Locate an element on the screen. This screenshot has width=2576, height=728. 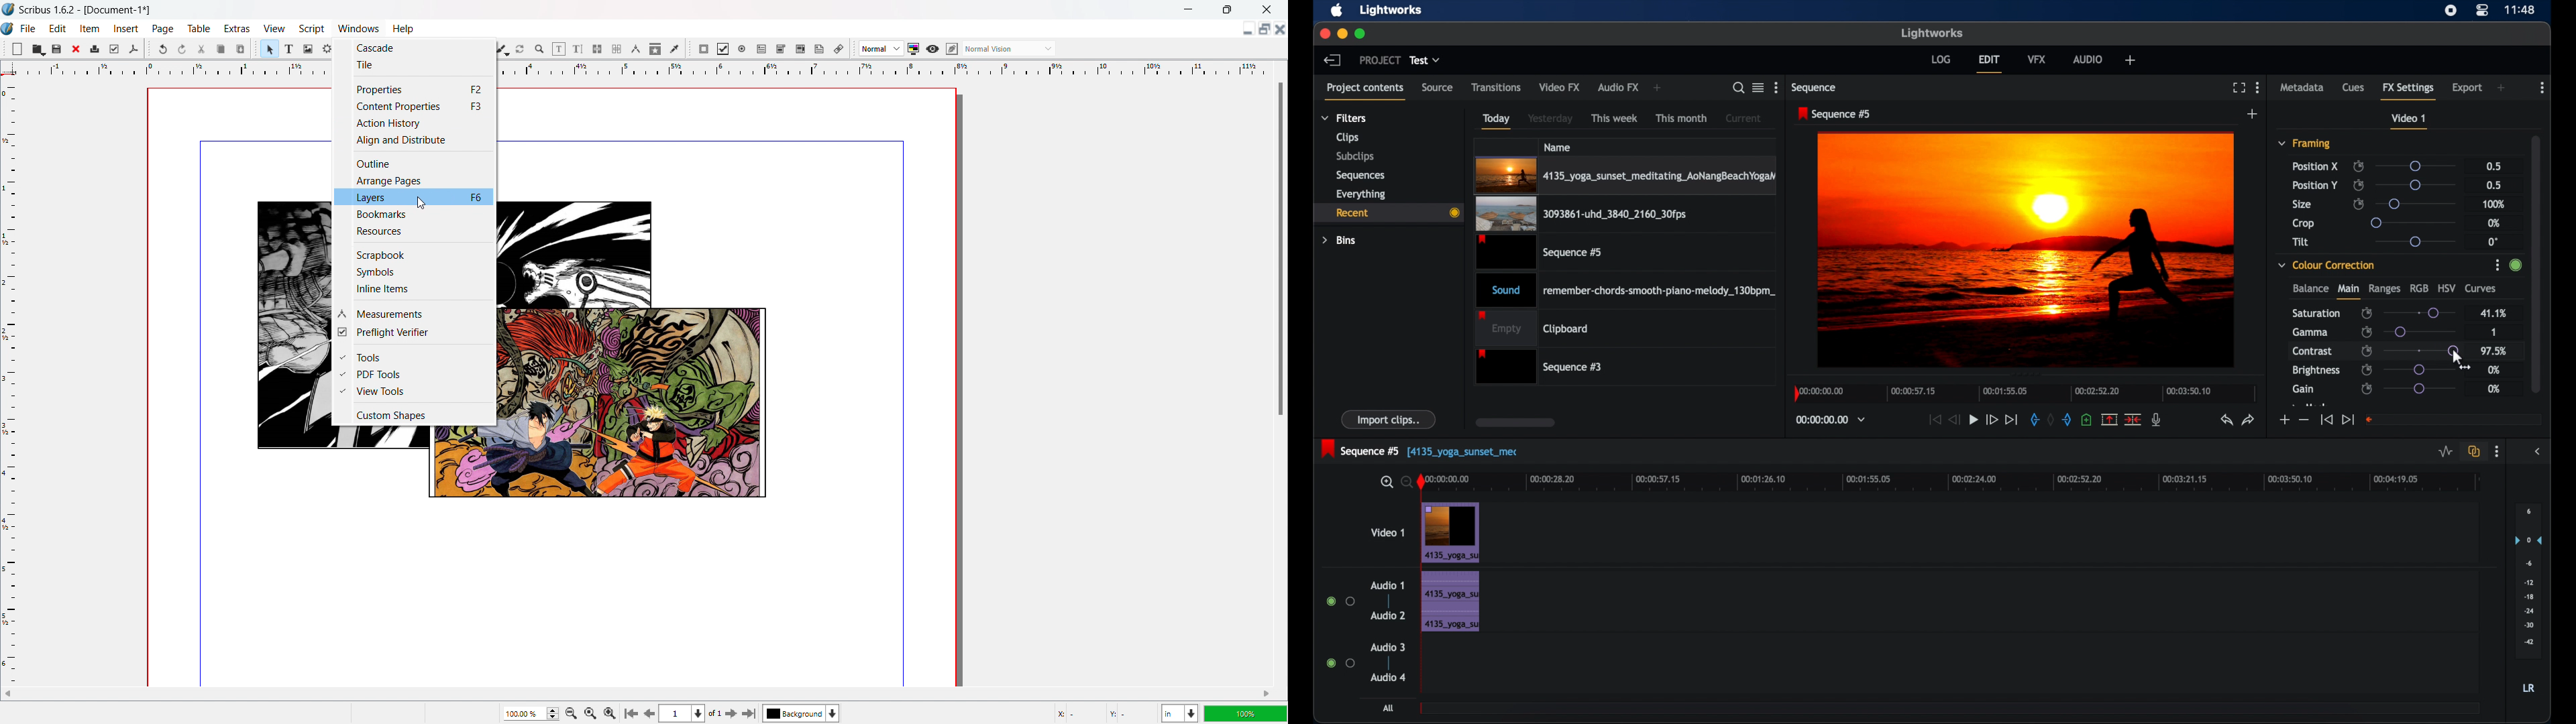
fast forward is located at coordinates (1991, 420).